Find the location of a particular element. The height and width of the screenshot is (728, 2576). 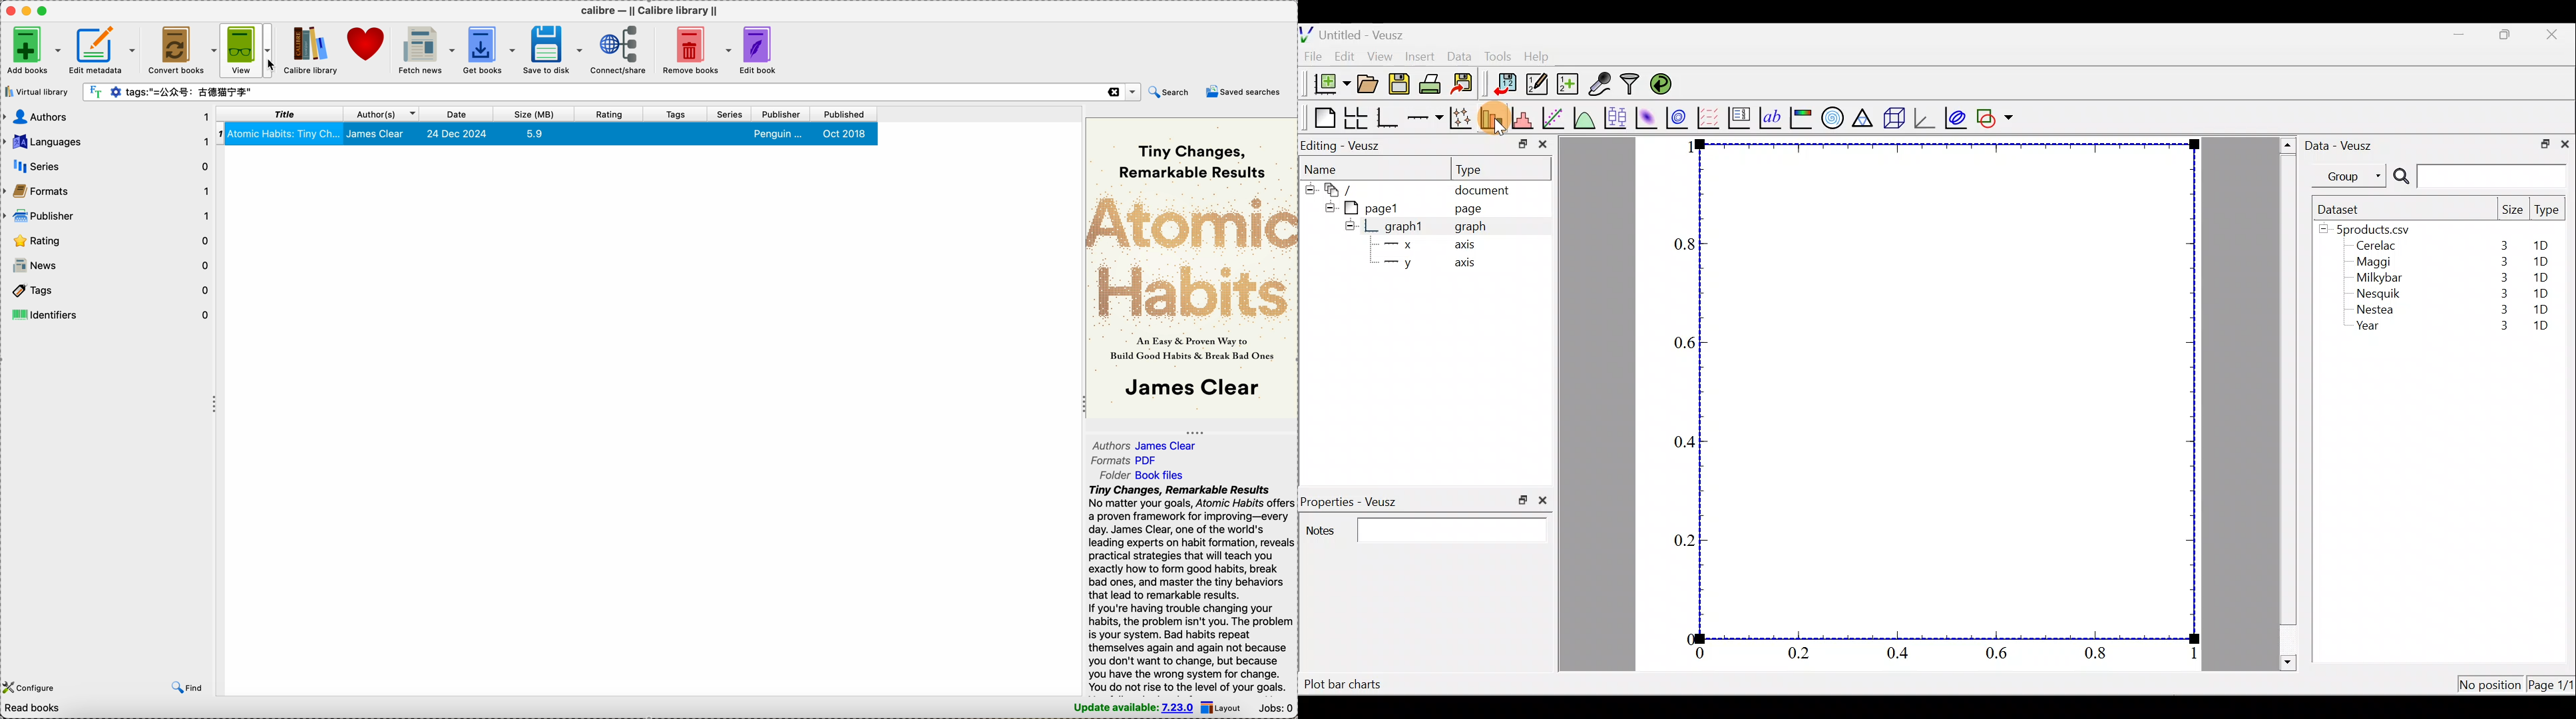

series is located at coordinates (731, 114).